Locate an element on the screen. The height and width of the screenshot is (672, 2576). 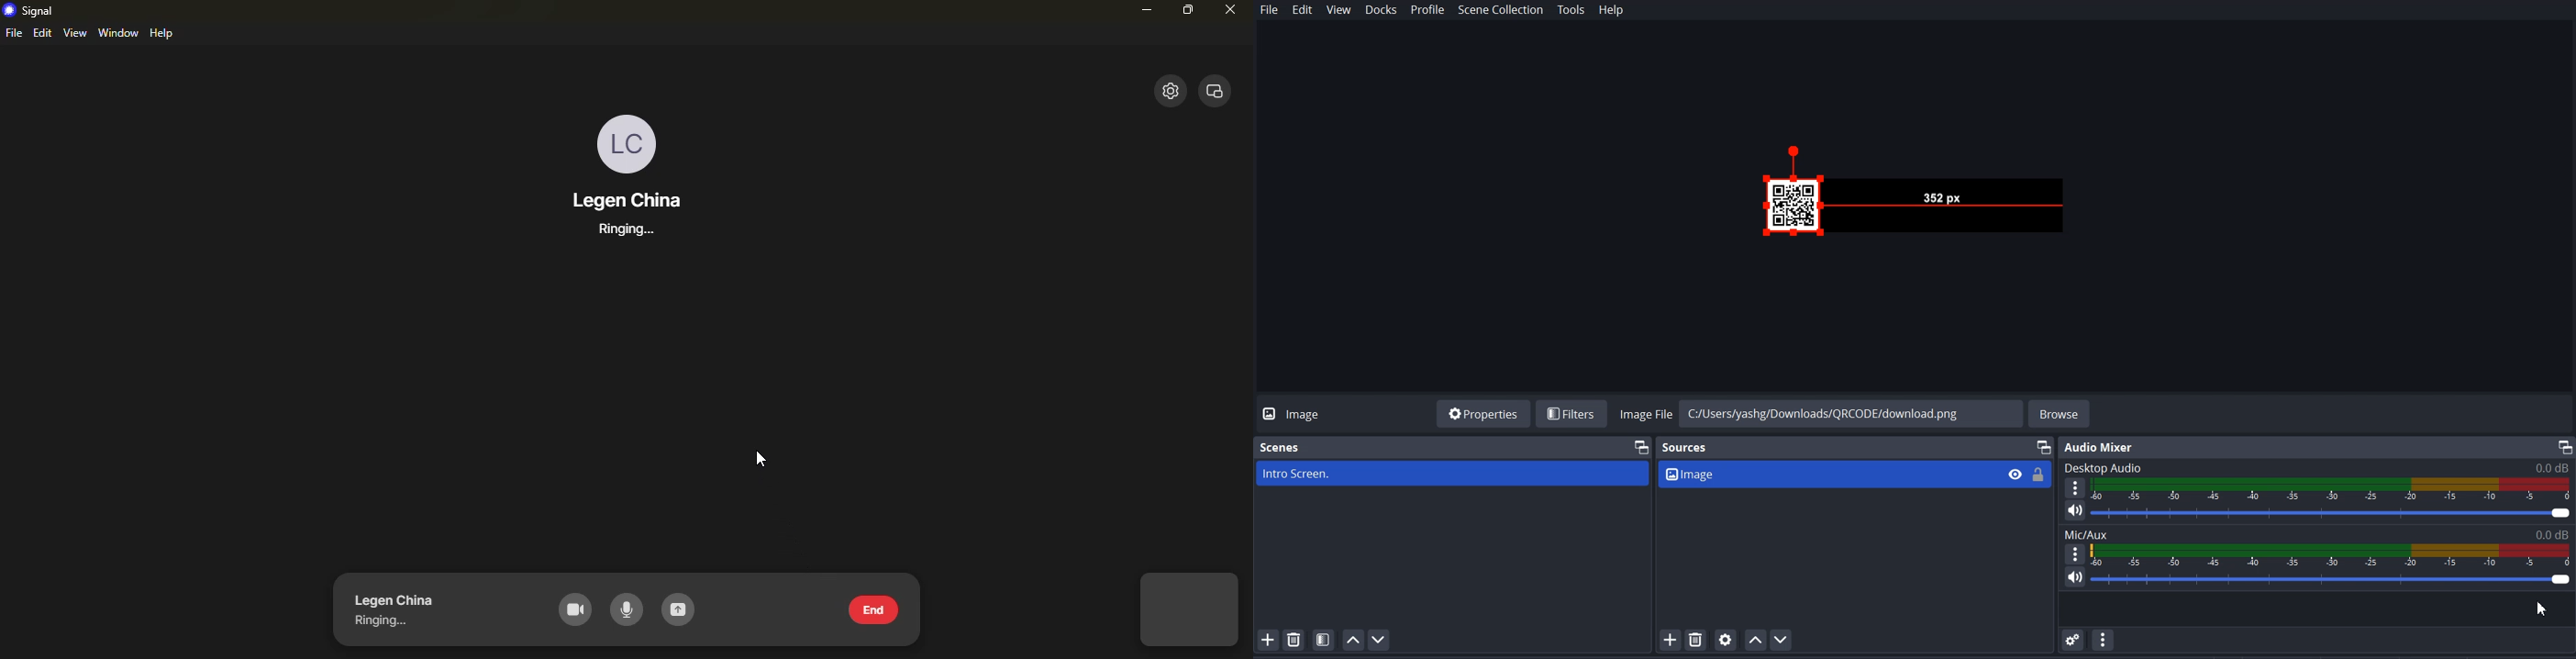
File is located at coordinates (1269, 10).